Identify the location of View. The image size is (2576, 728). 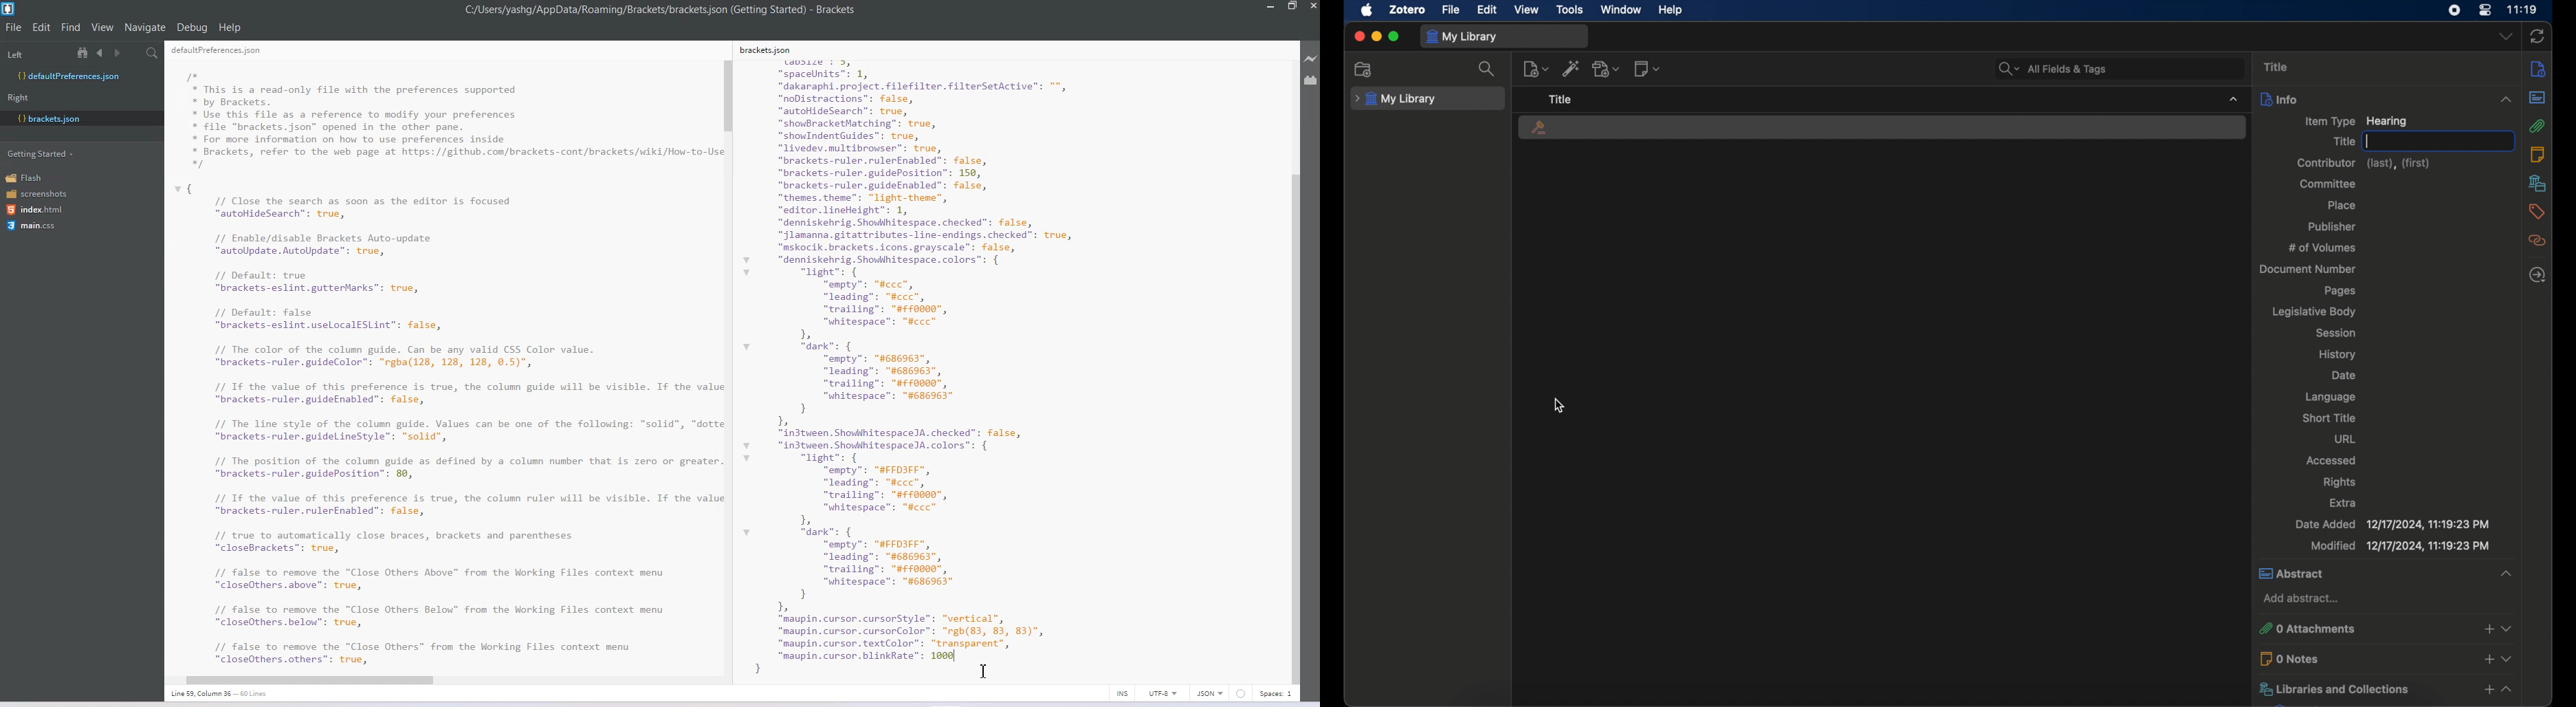
(103, 27).